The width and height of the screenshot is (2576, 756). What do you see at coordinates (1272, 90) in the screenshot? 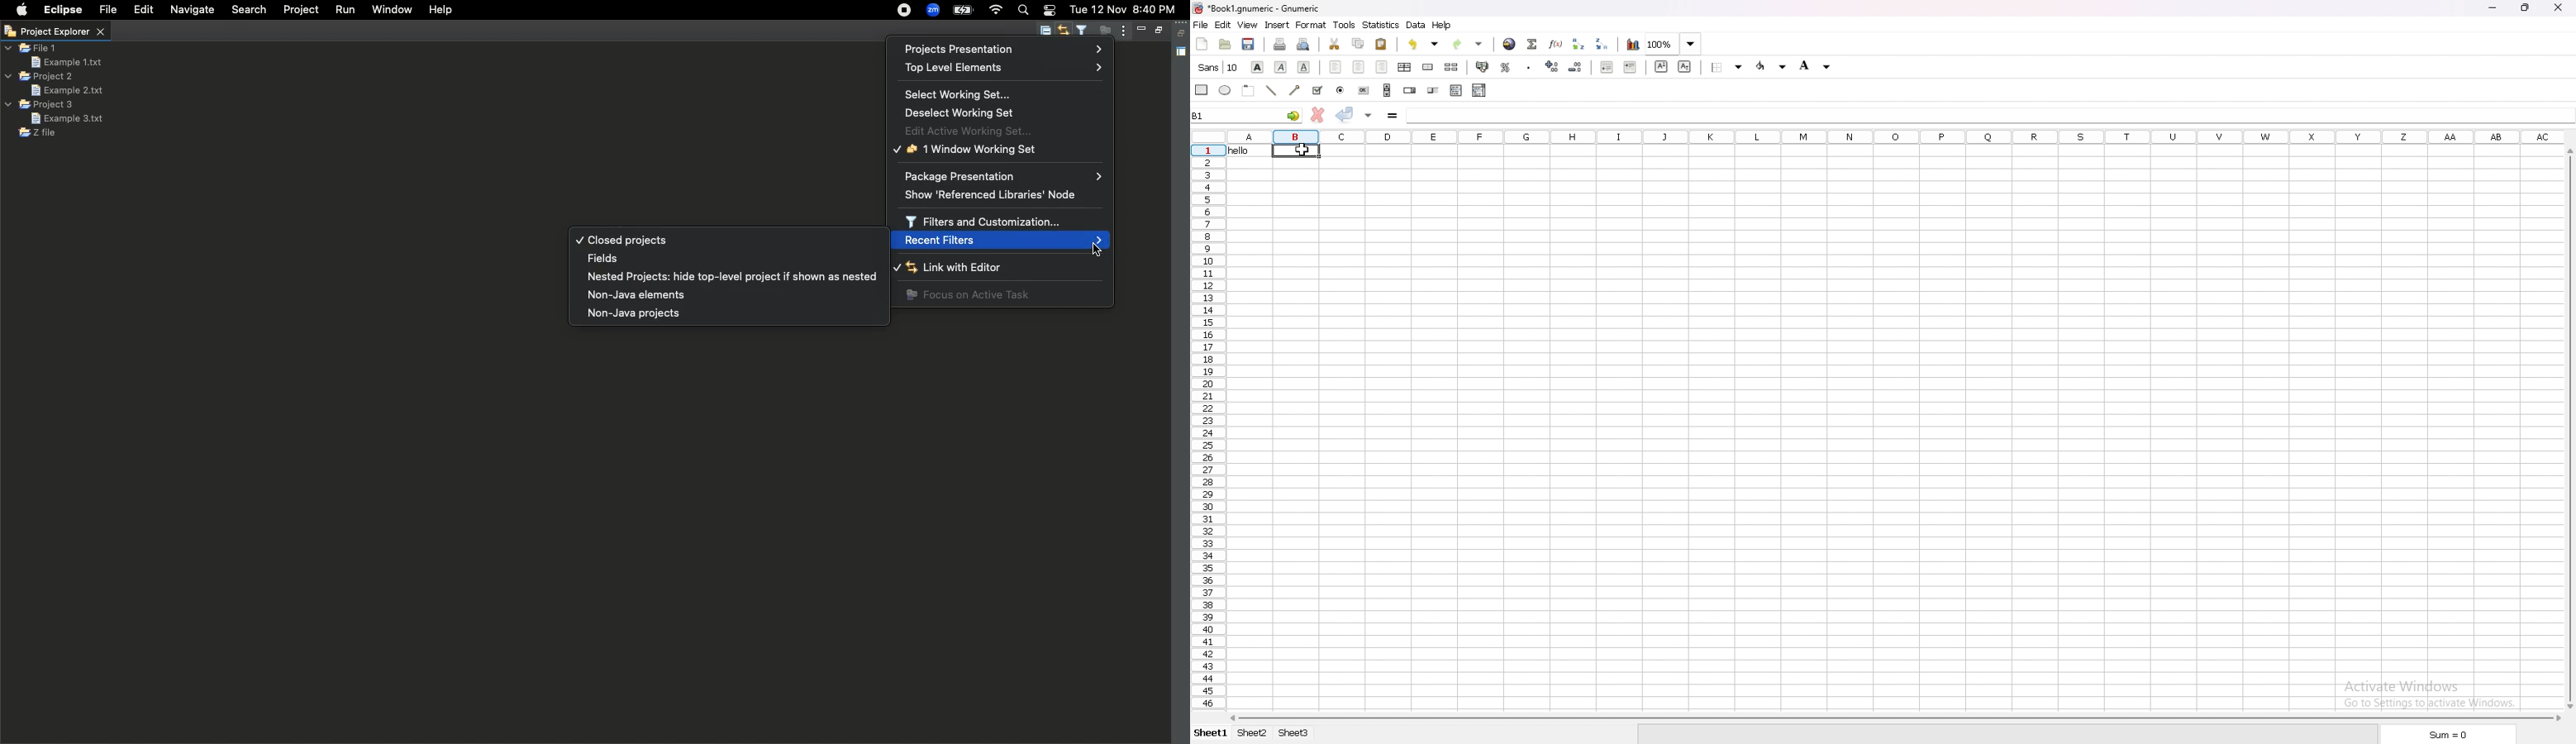
I see `line` at bounding box center [1272, 90].